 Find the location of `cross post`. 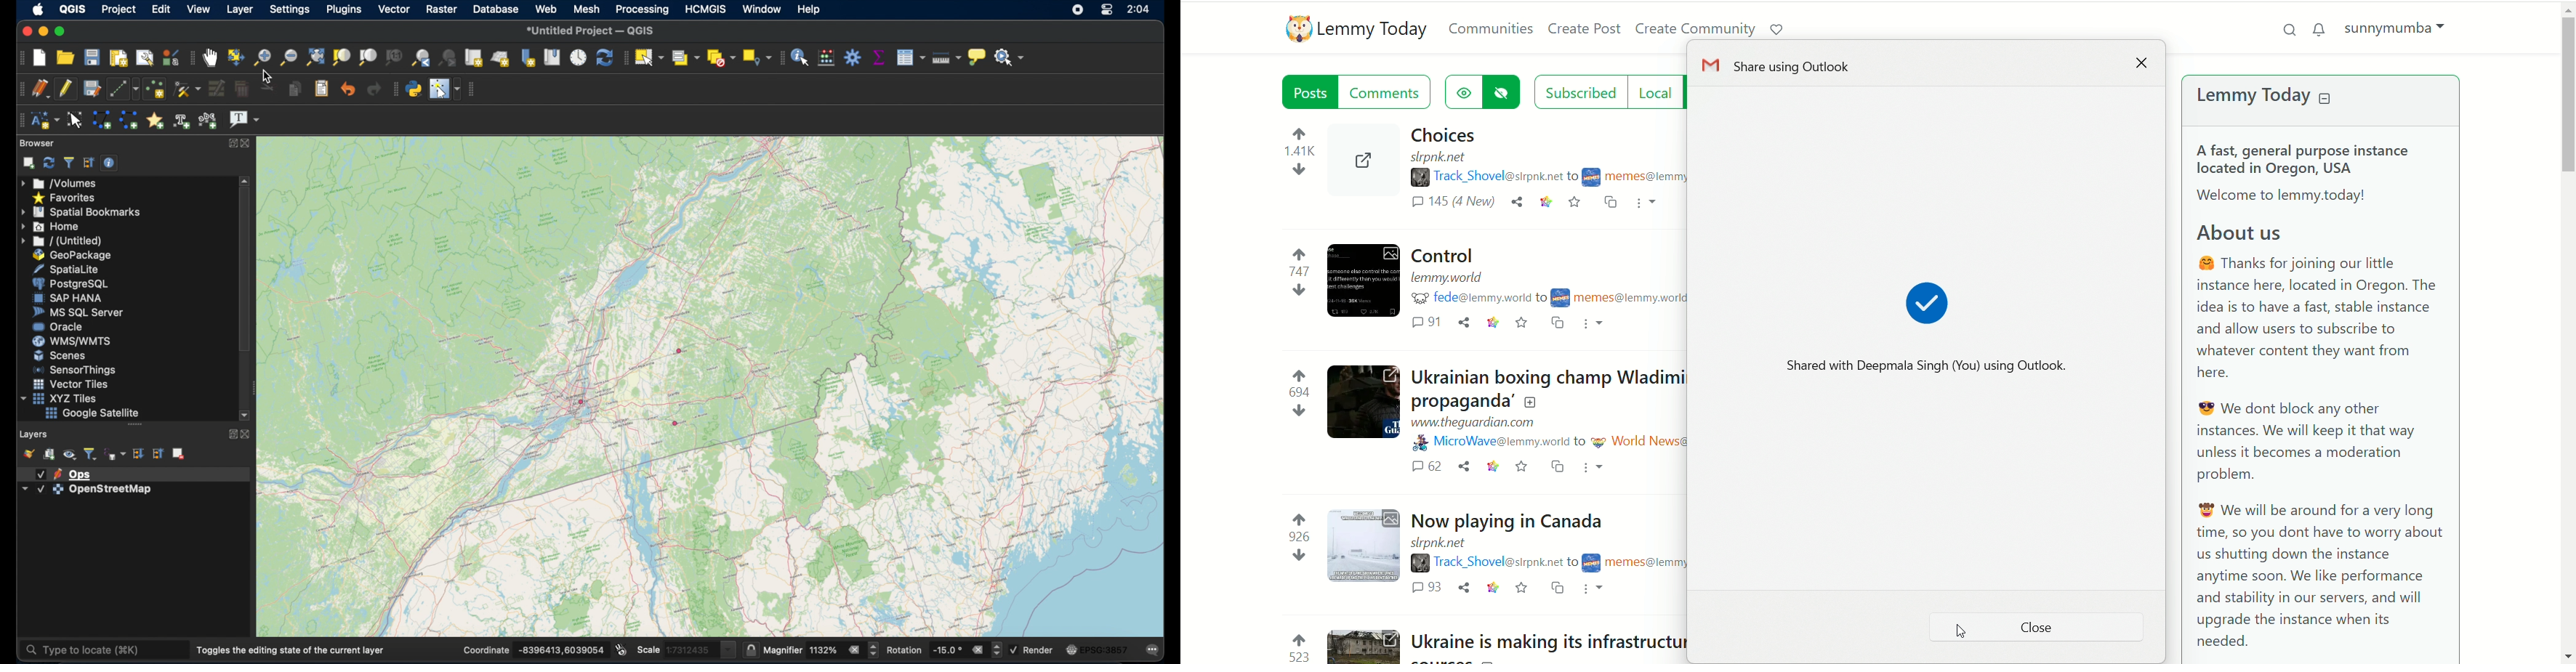

cross post is located at coordinates (1555, 588).